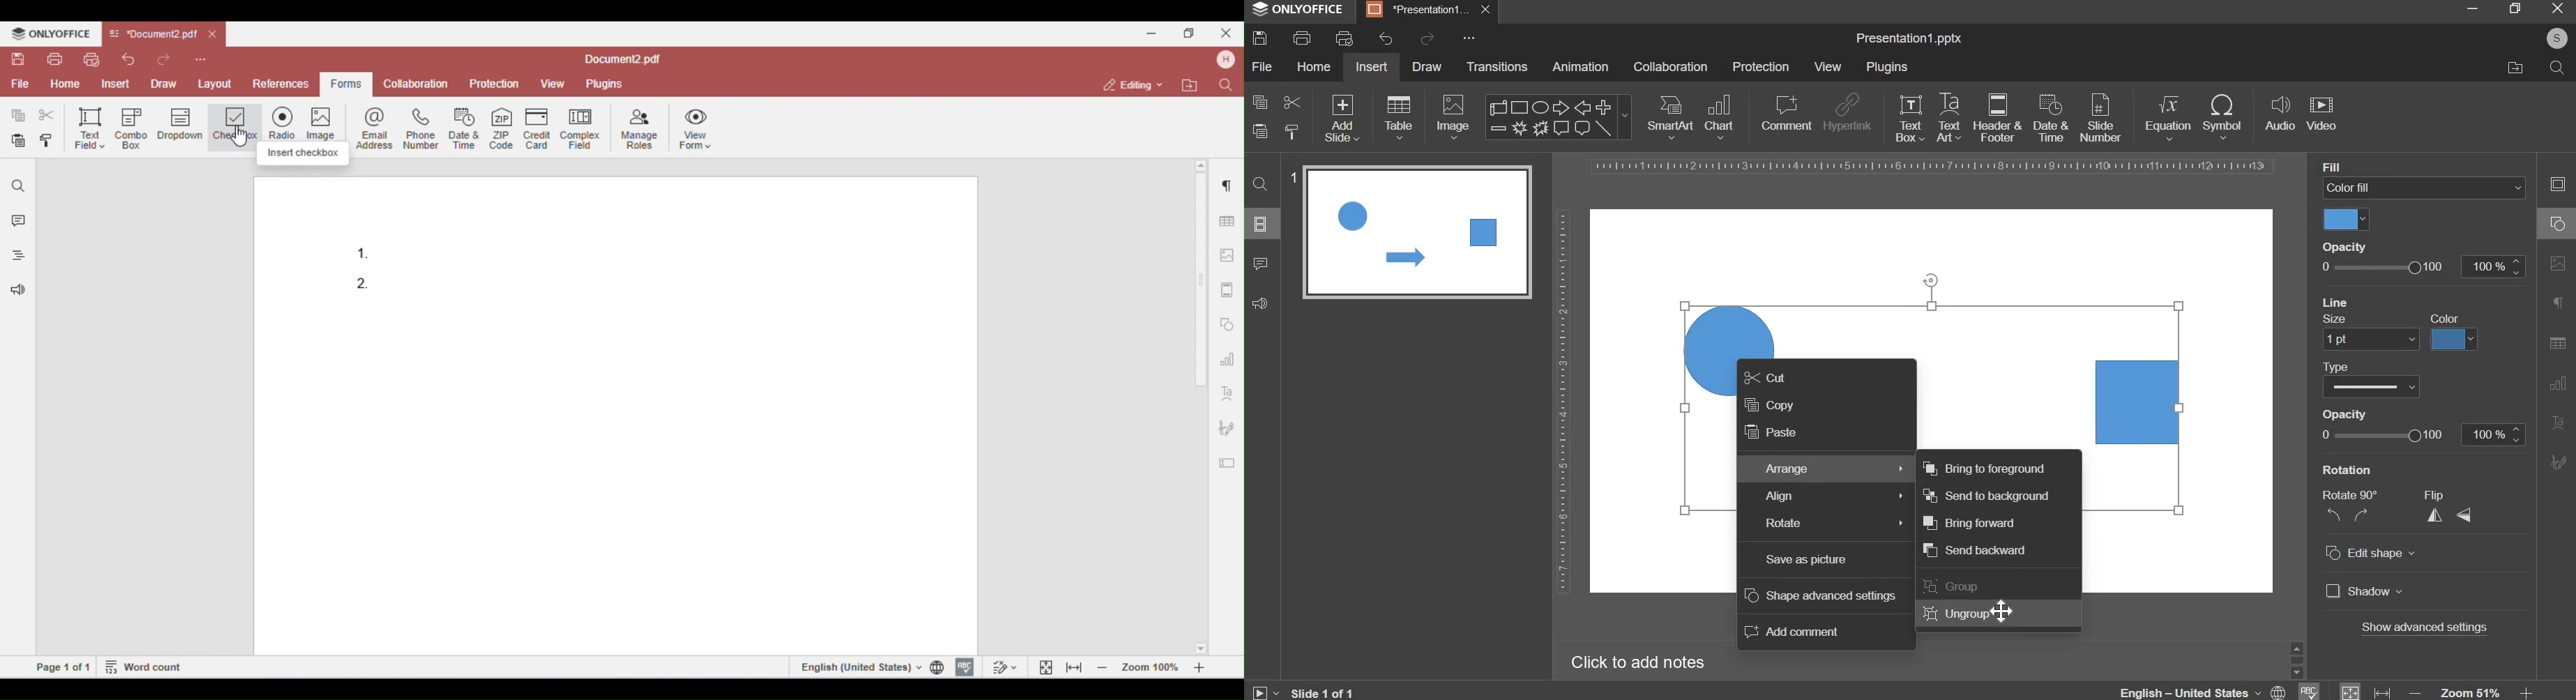 The width and height of the screenshot is (2576, 700). Describe the element at coordinates (2351, 248) in the screenshot. I see `opacity` at that location.